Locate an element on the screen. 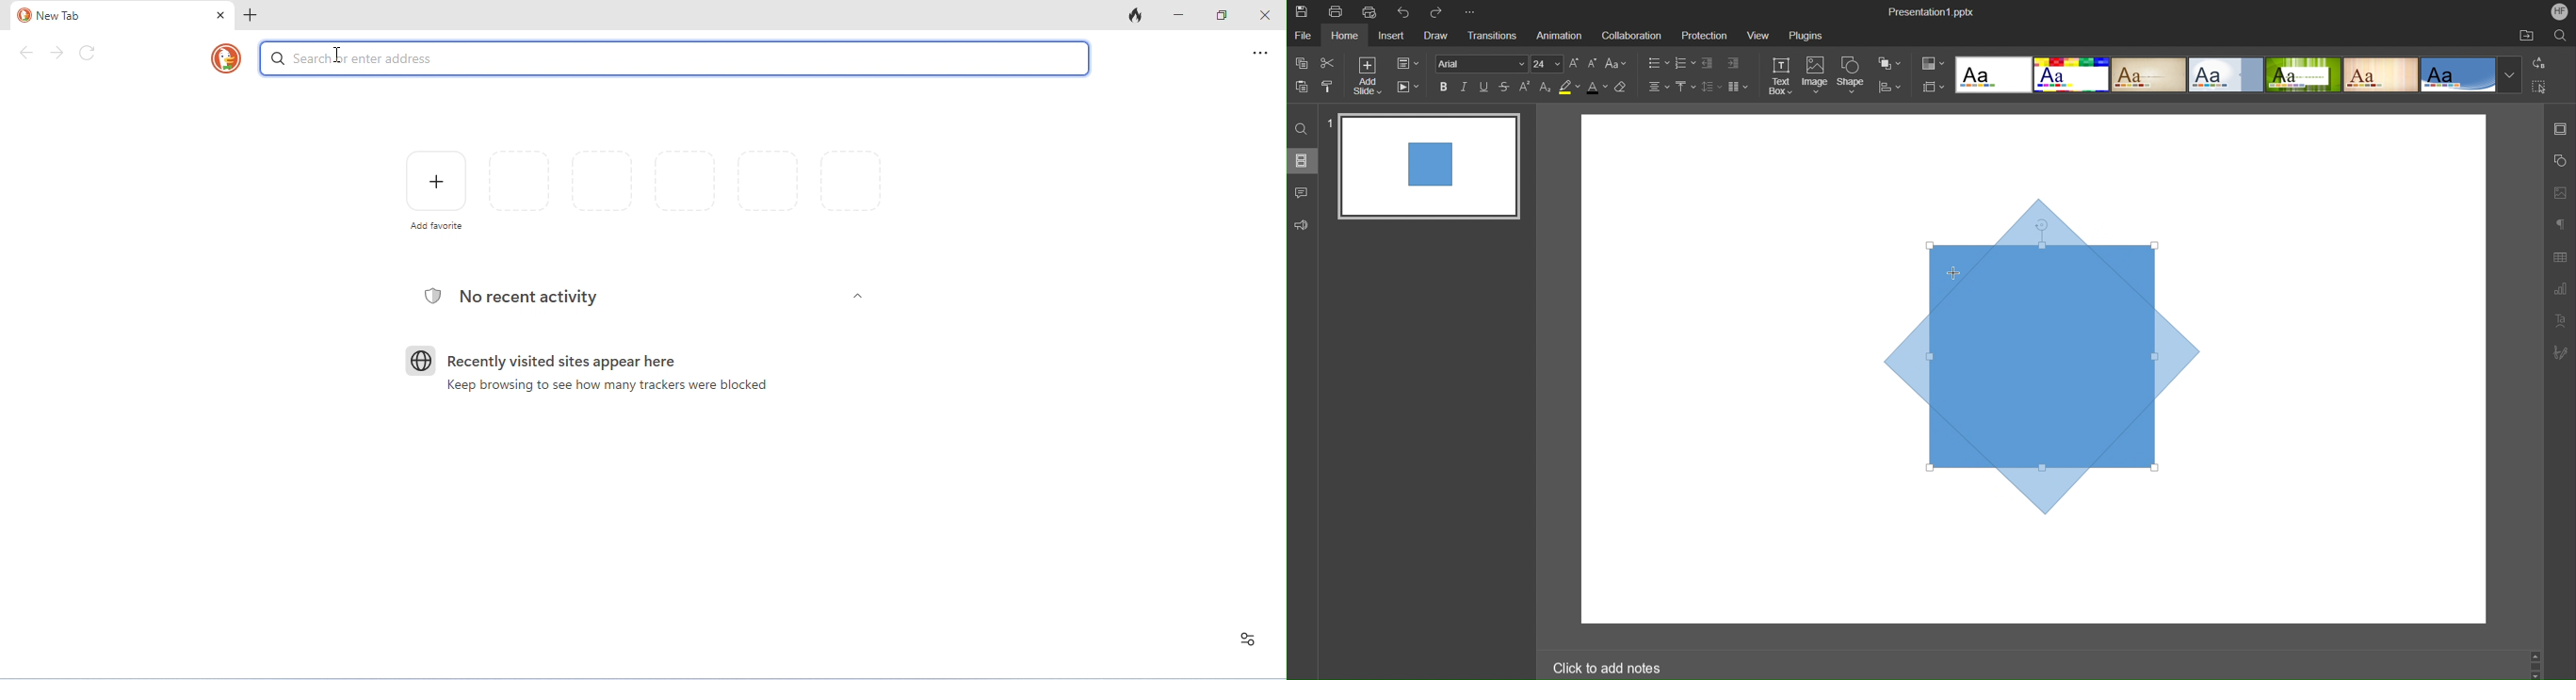 This screenshot has height=700, width=2576. Slide 1 is located at coordinates (1427, 167).